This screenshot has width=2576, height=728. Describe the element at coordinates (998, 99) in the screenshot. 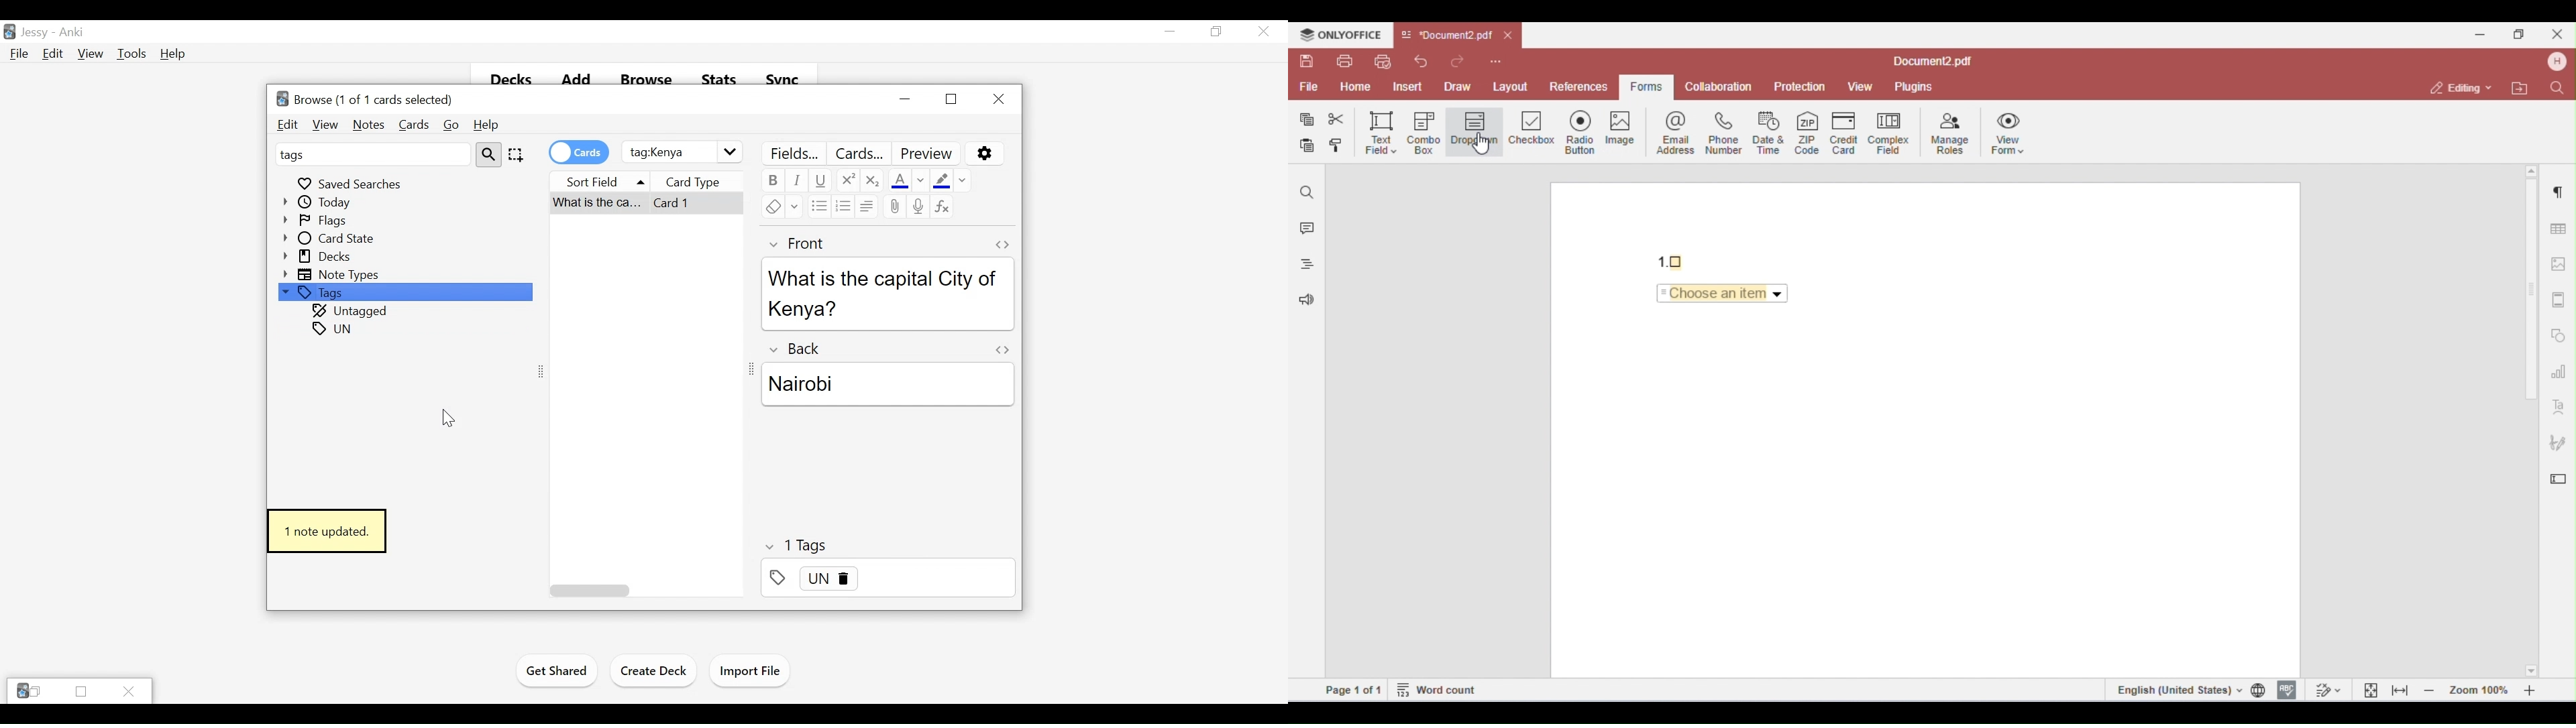

I see `Close` at that location.